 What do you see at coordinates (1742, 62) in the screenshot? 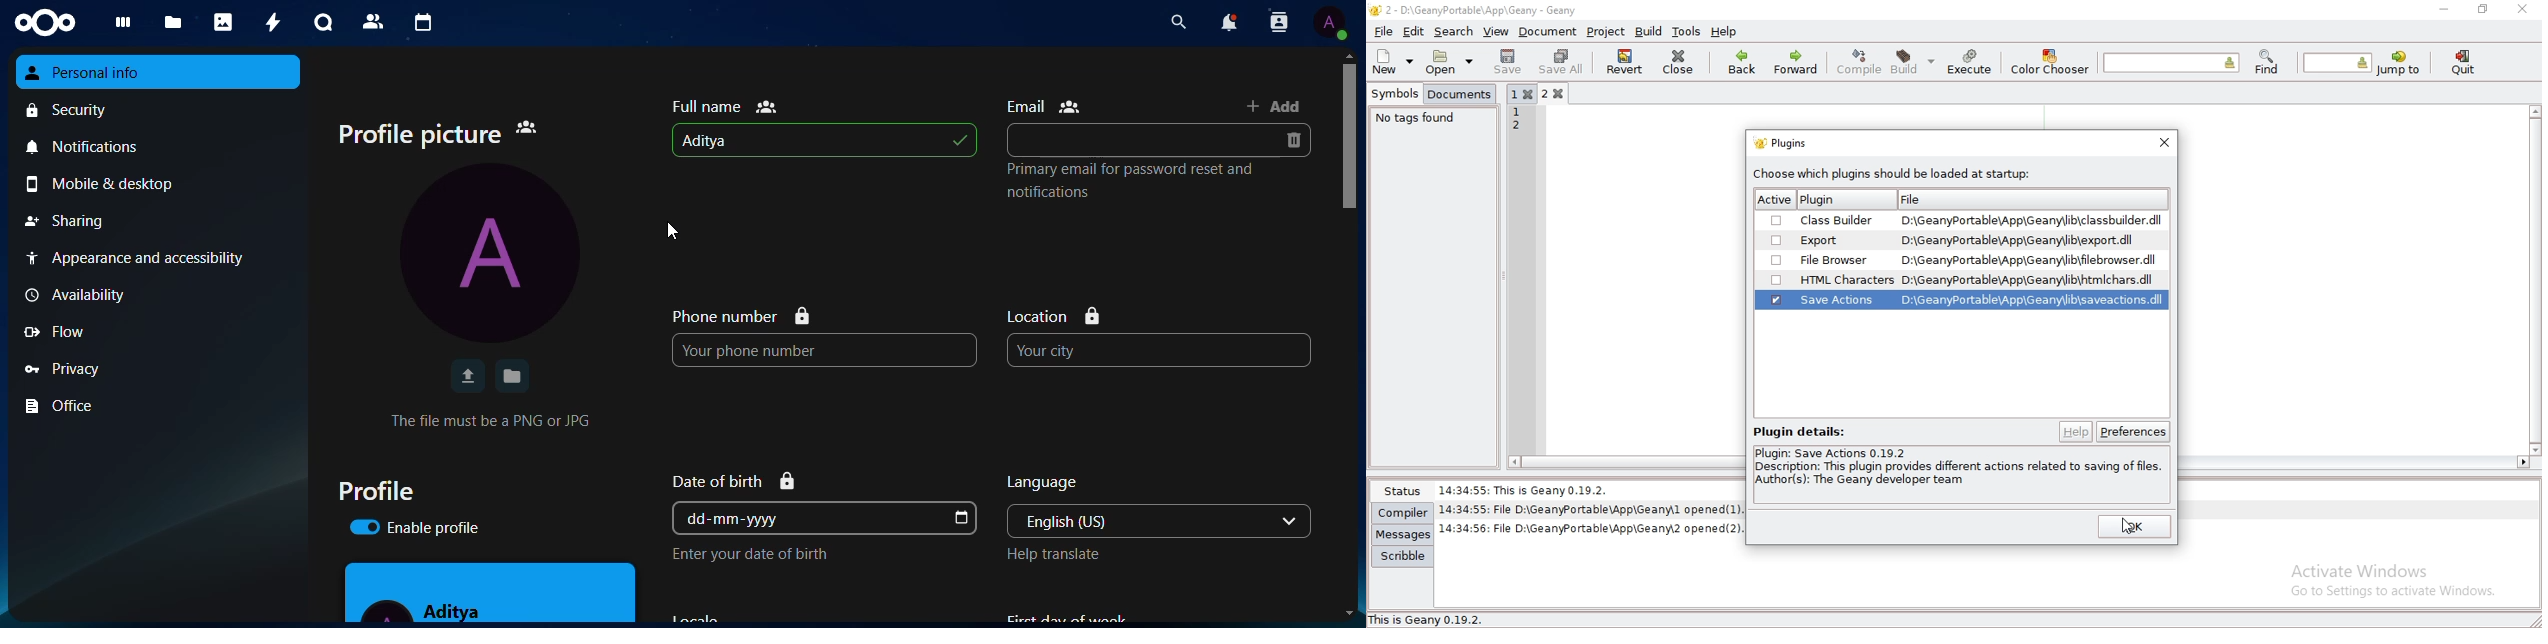
I see `back` at bounding box center [1742, 62].